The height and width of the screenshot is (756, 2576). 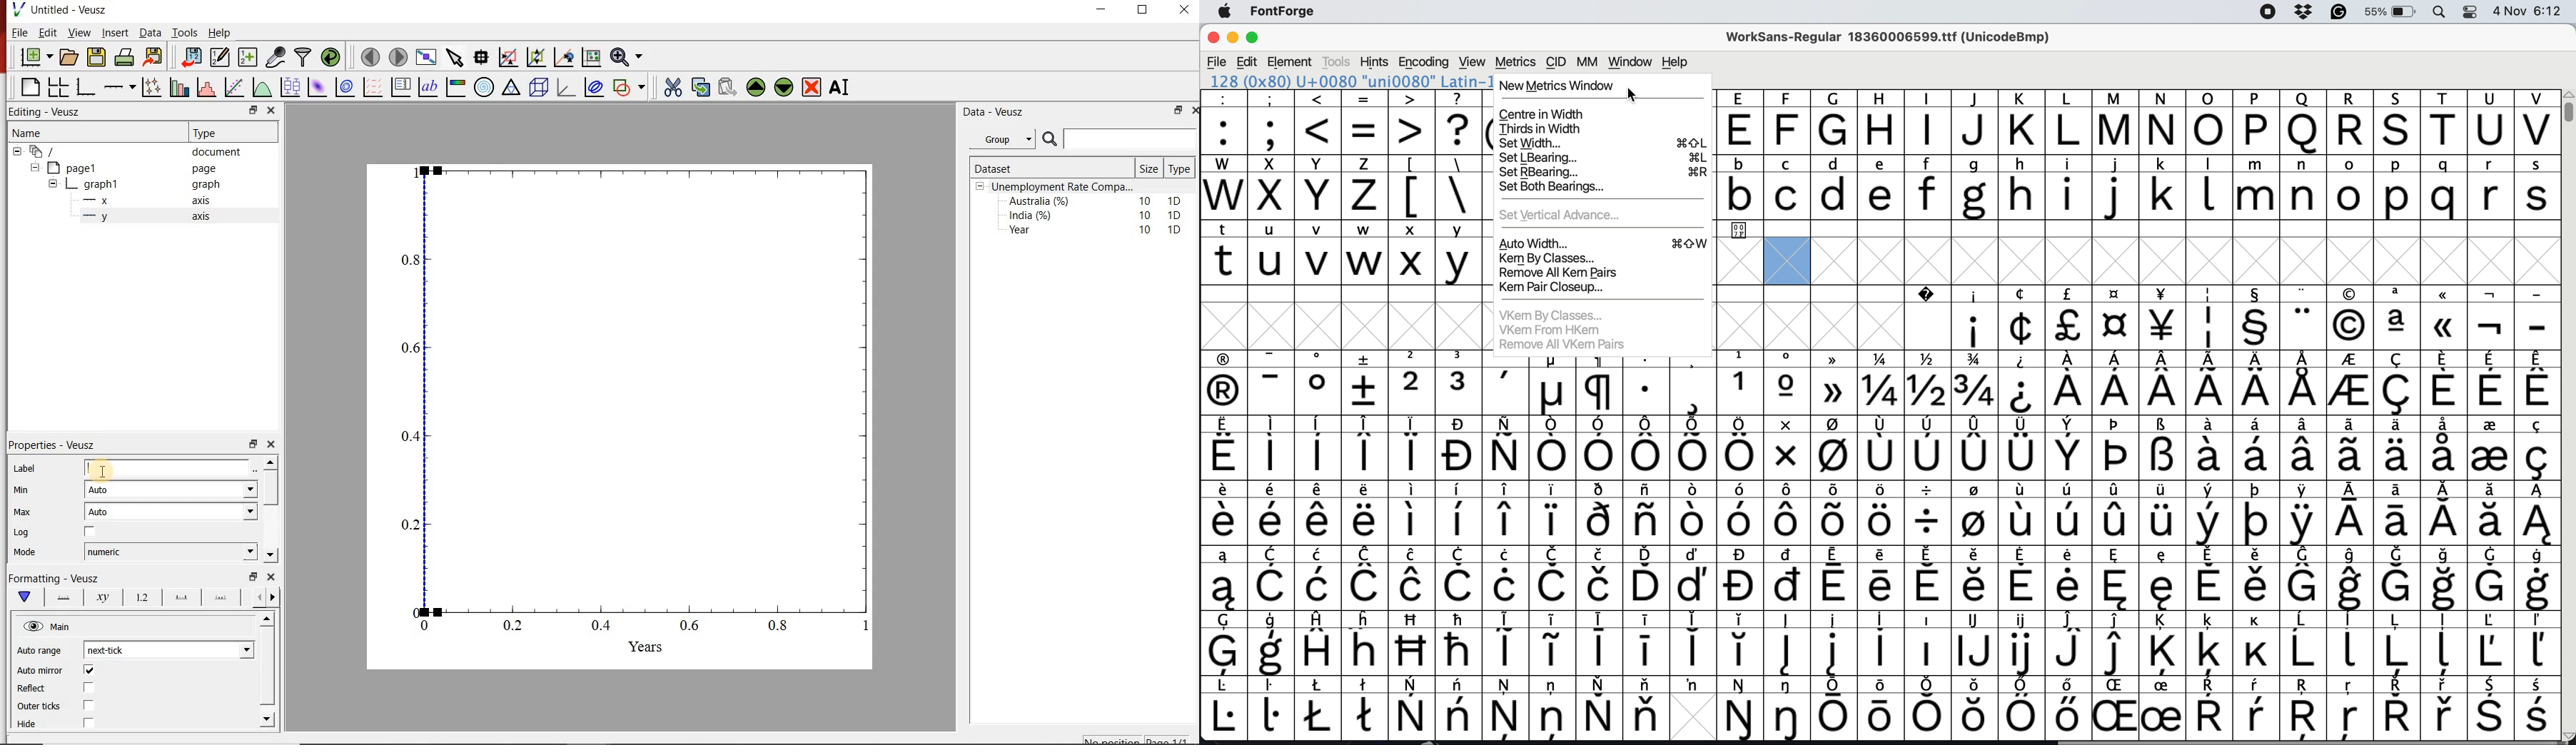 What do you see at coordinates (170, 648) in the screenshot?
I see `next-tick` at bounding box center [170, 648].